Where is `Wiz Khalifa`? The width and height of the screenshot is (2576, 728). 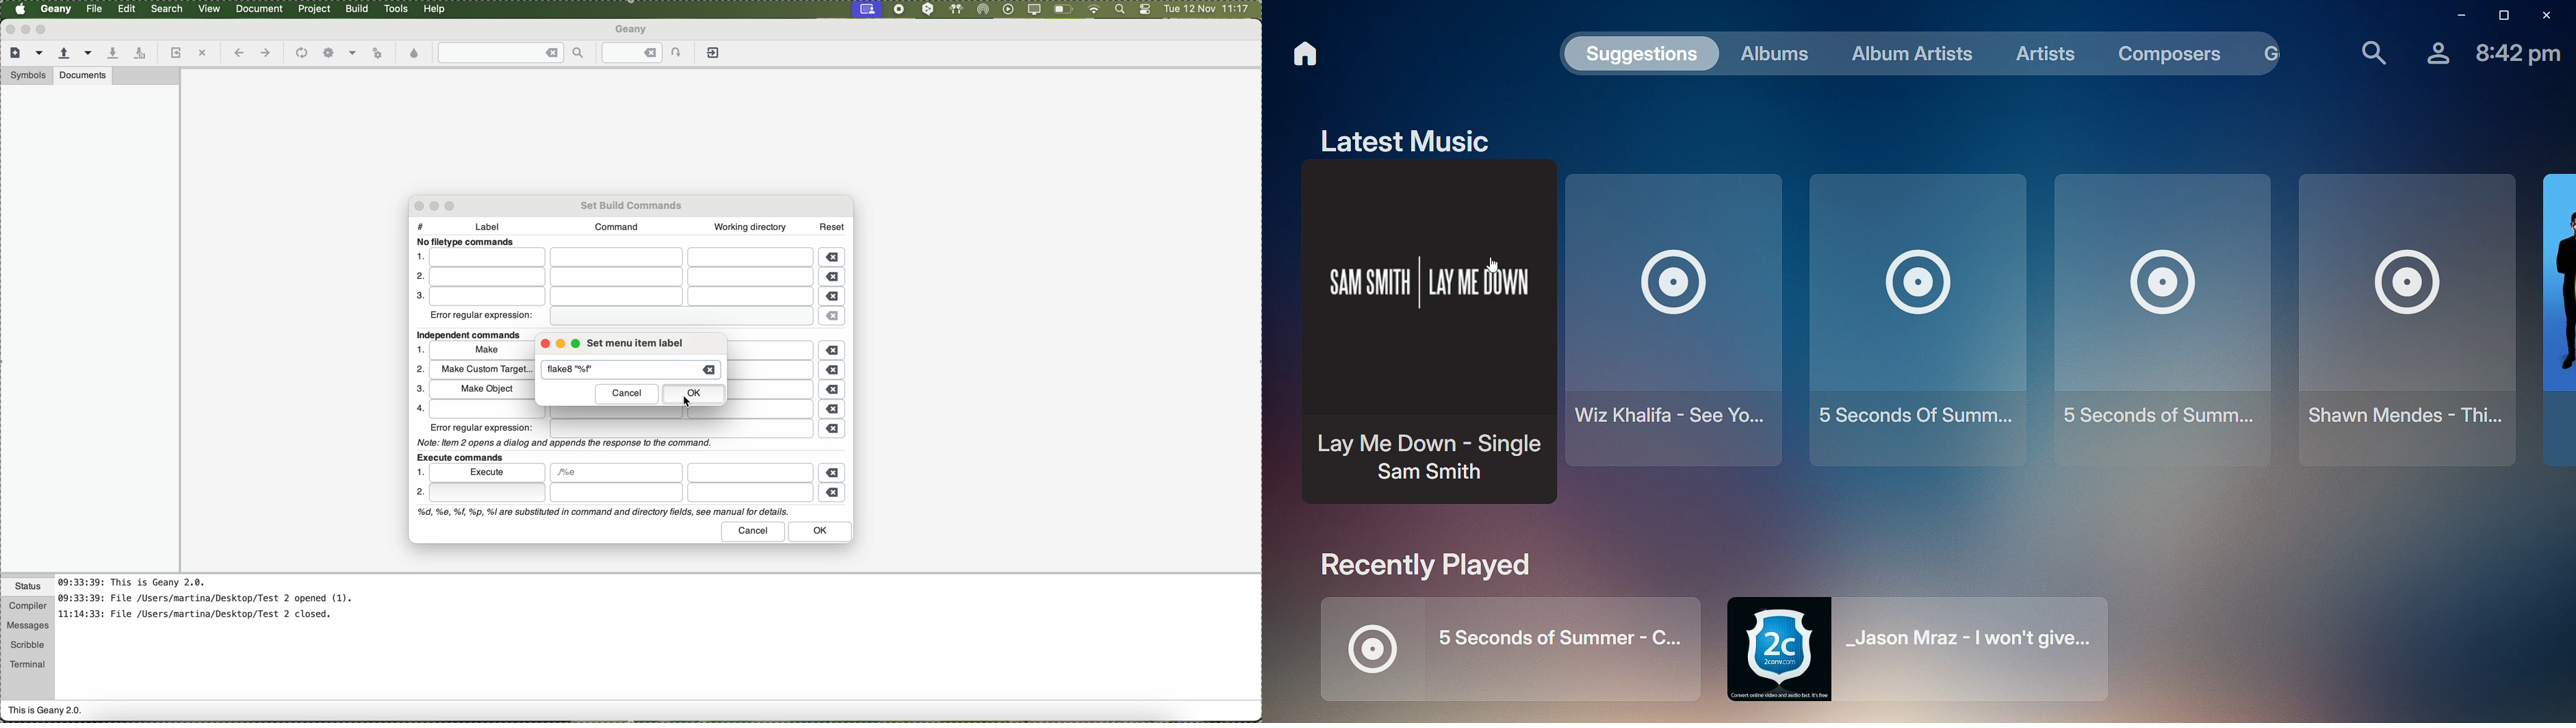 Wiz Khalifa is located at coordinates (1674, 319).